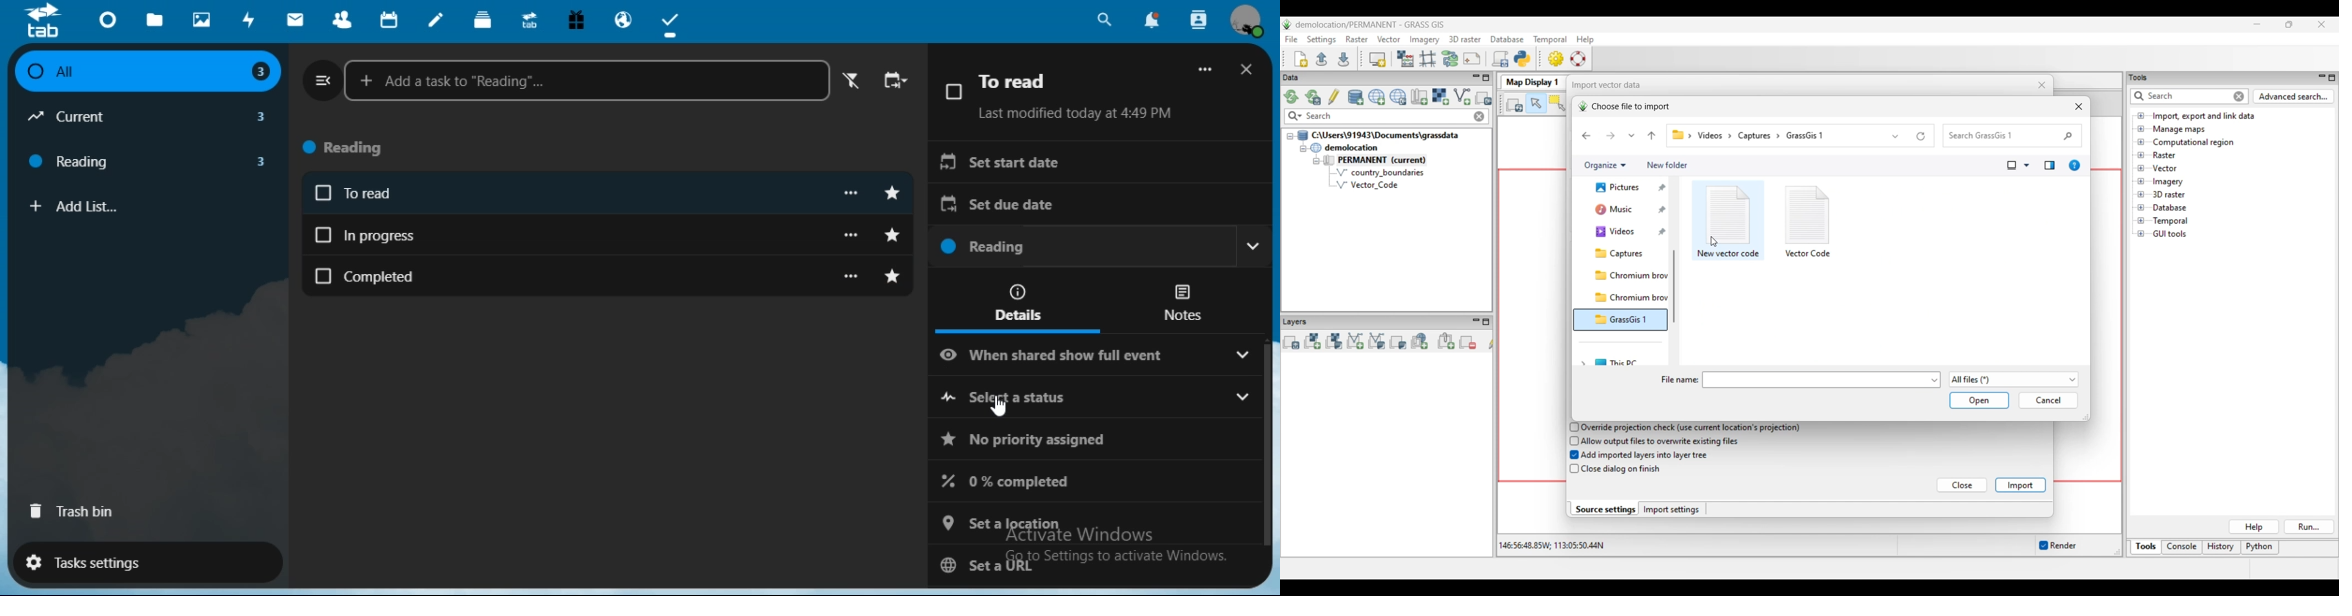 Image resolution: width=2352 pixels, height=616 pixels. Describe the element at coordinates (1247, 355) in the screenshot. I see `Drop down` at that location.